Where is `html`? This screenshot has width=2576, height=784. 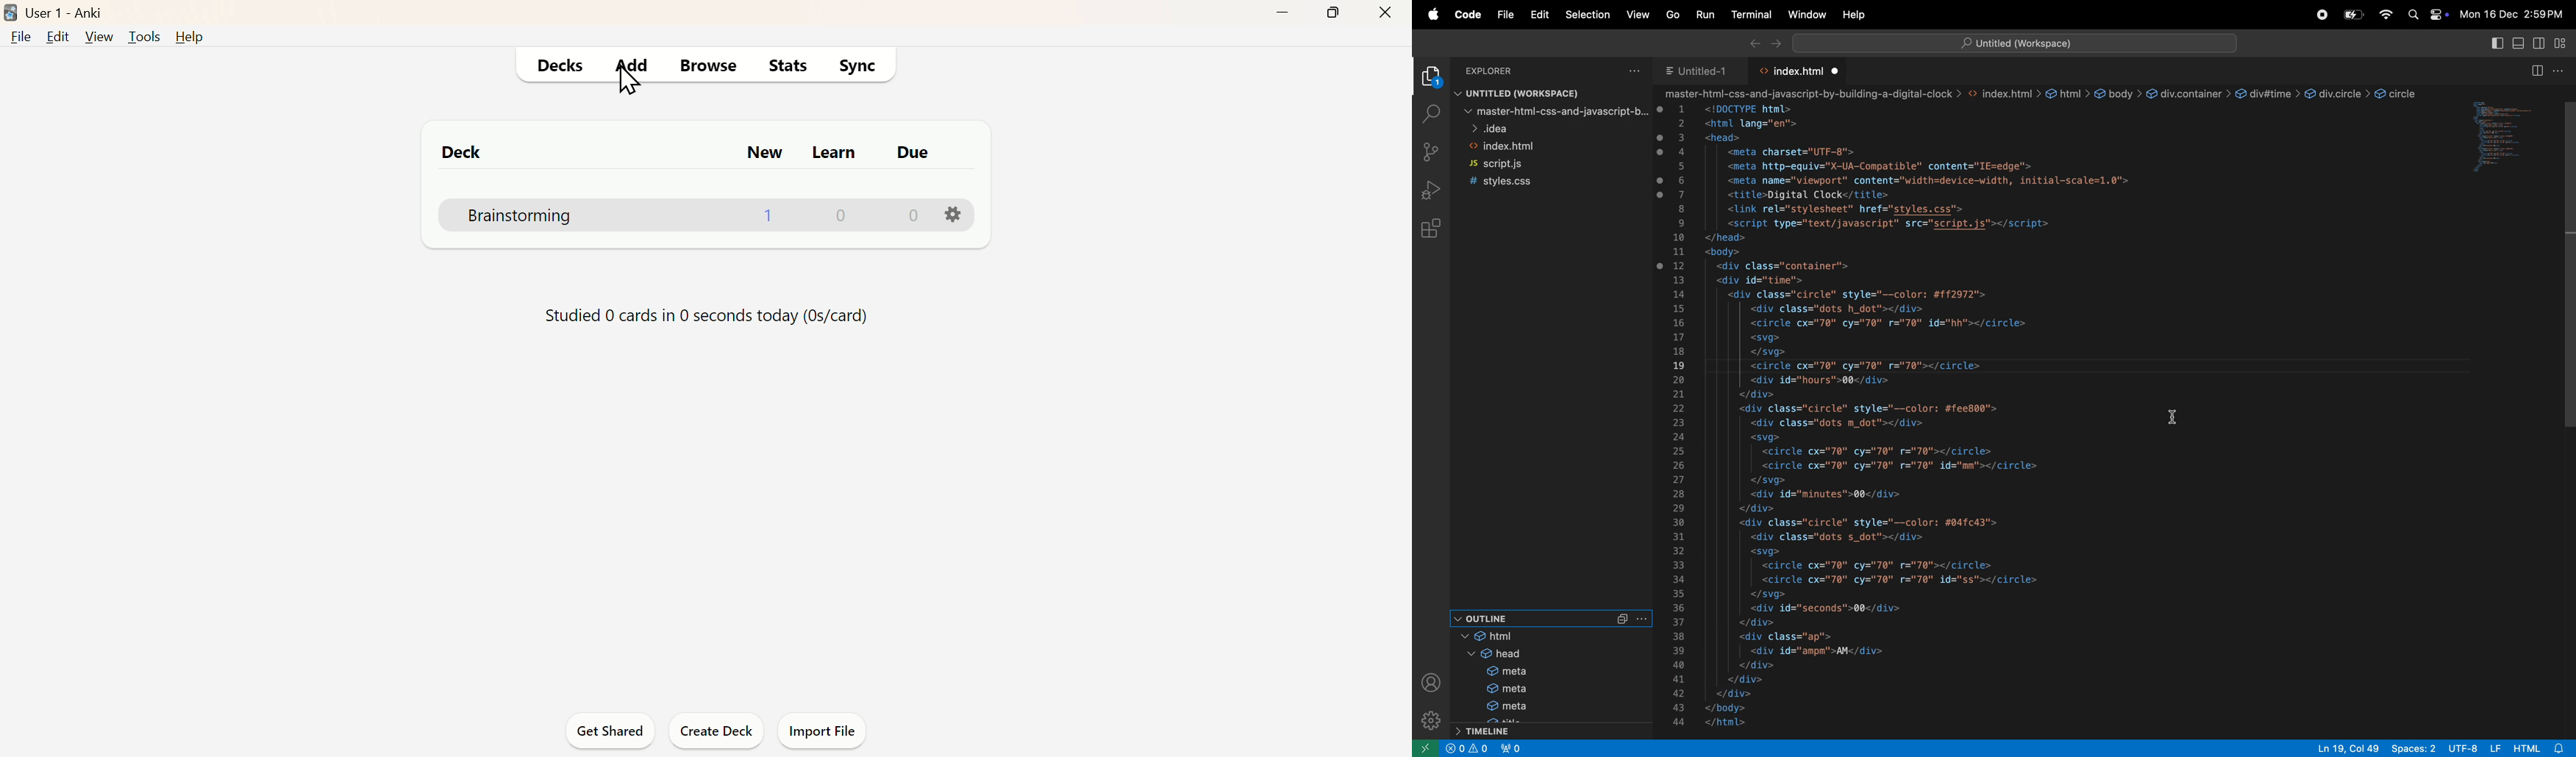
html is located at coordinates (1498, 637).